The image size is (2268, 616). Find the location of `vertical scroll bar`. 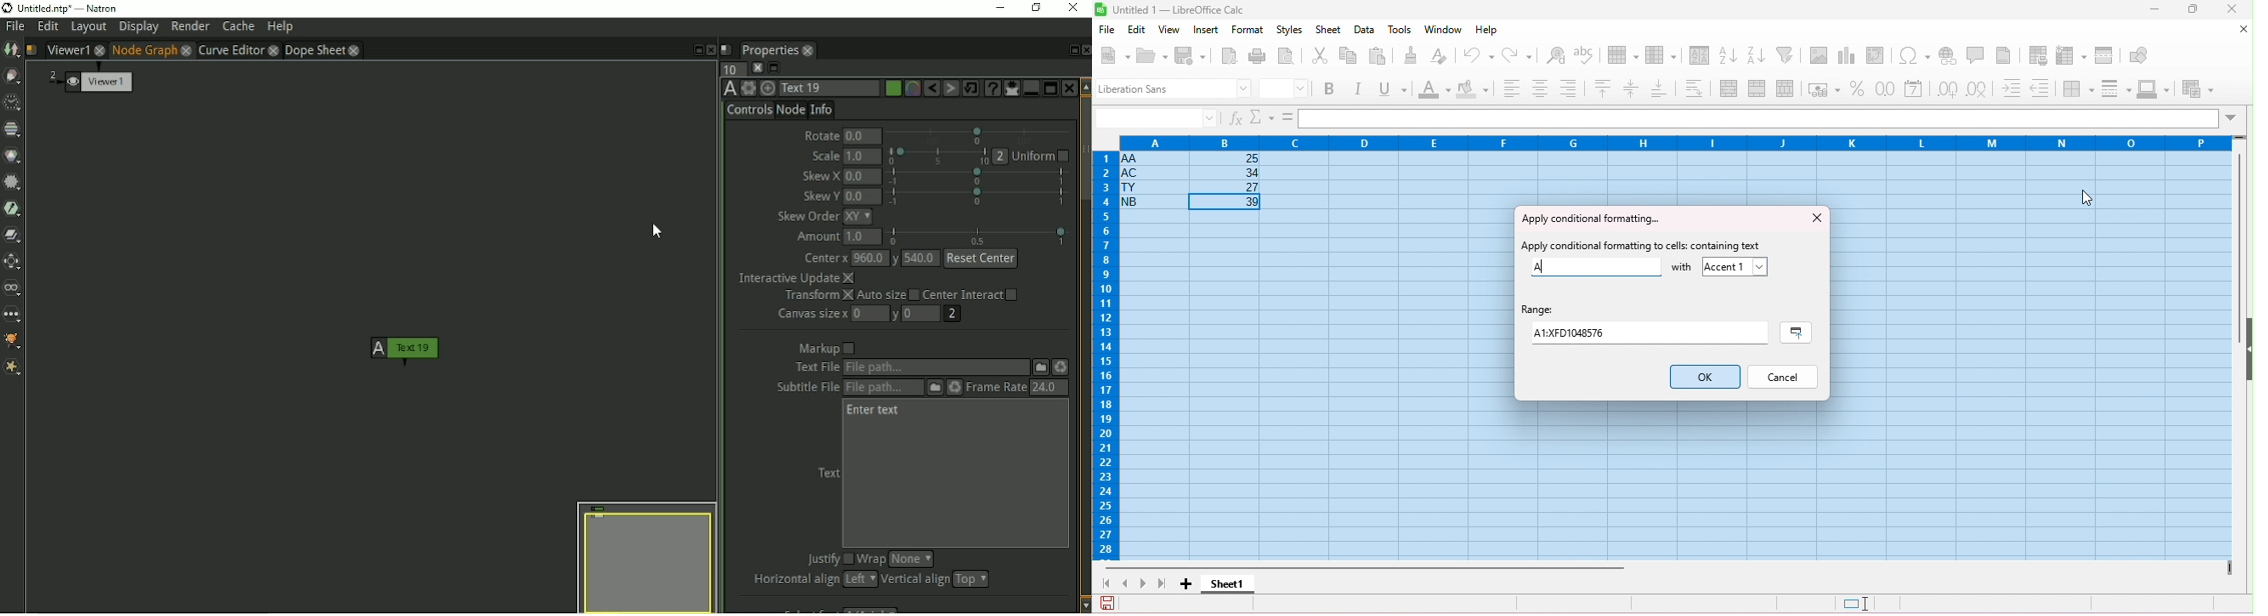

vertical scroll bar is located at coordinates (2242, 225).